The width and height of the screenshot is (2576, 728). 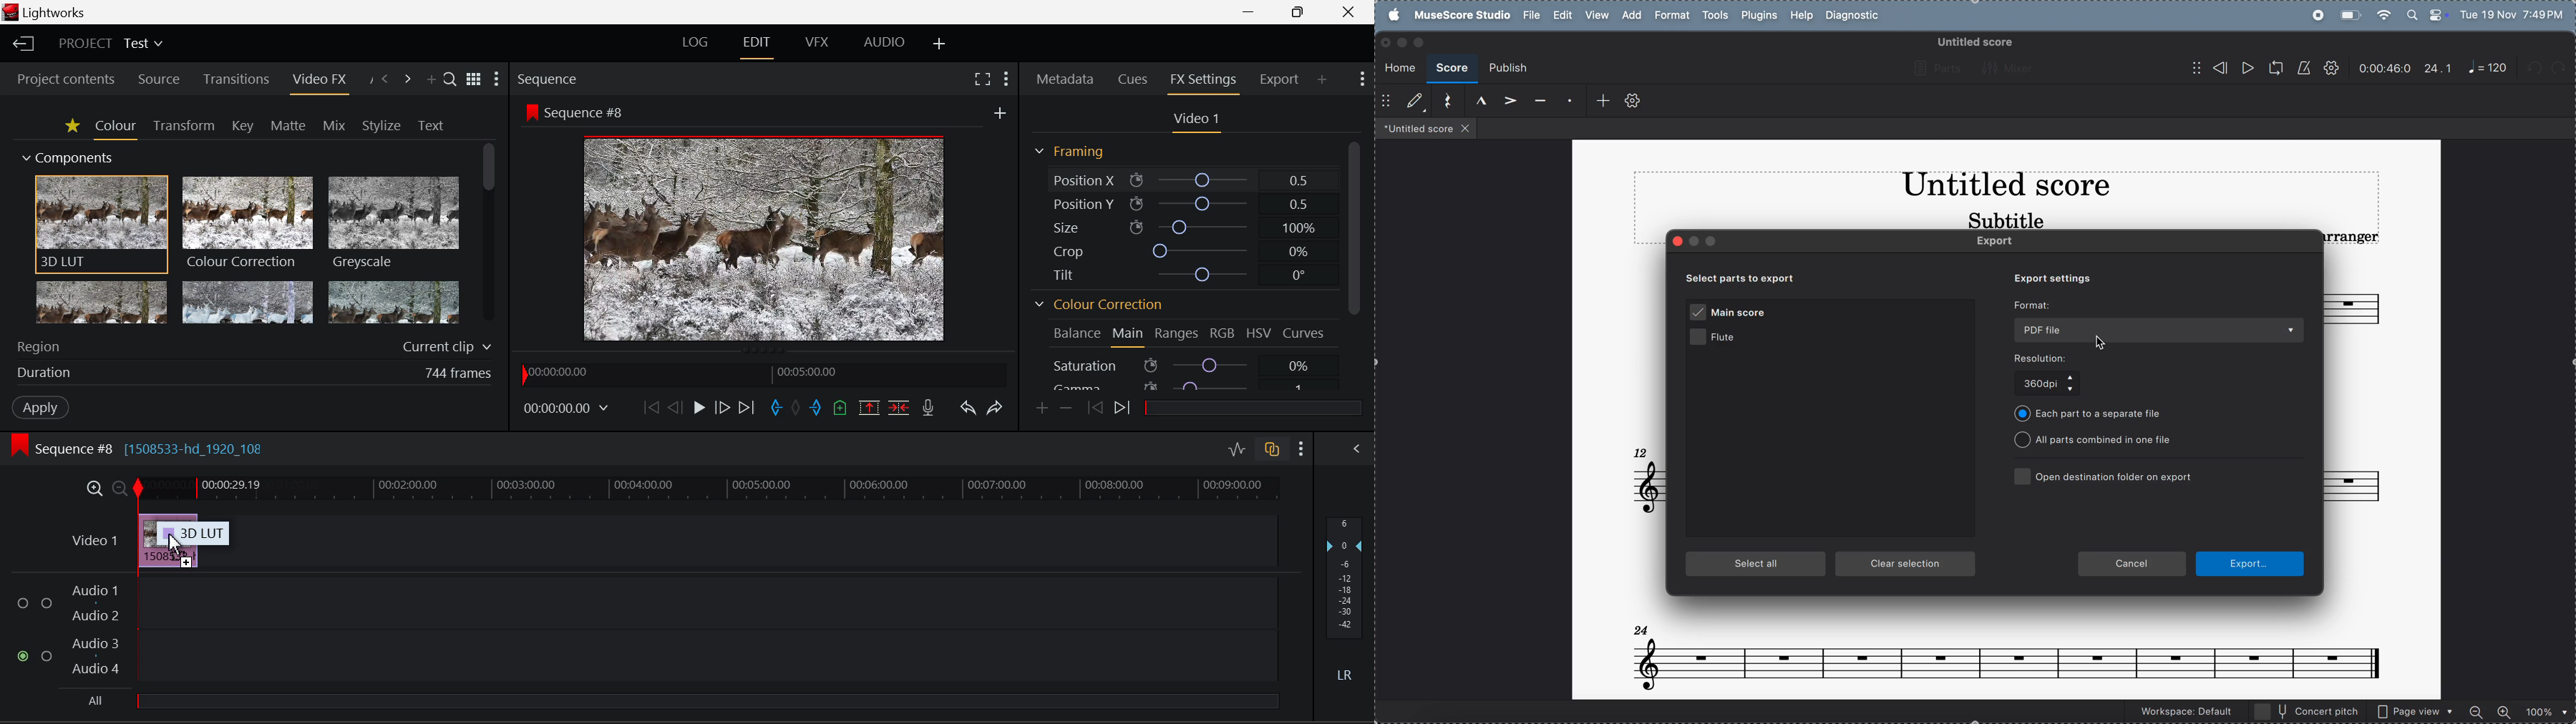 I want to click on Stylize, so click(x=379, y=126).